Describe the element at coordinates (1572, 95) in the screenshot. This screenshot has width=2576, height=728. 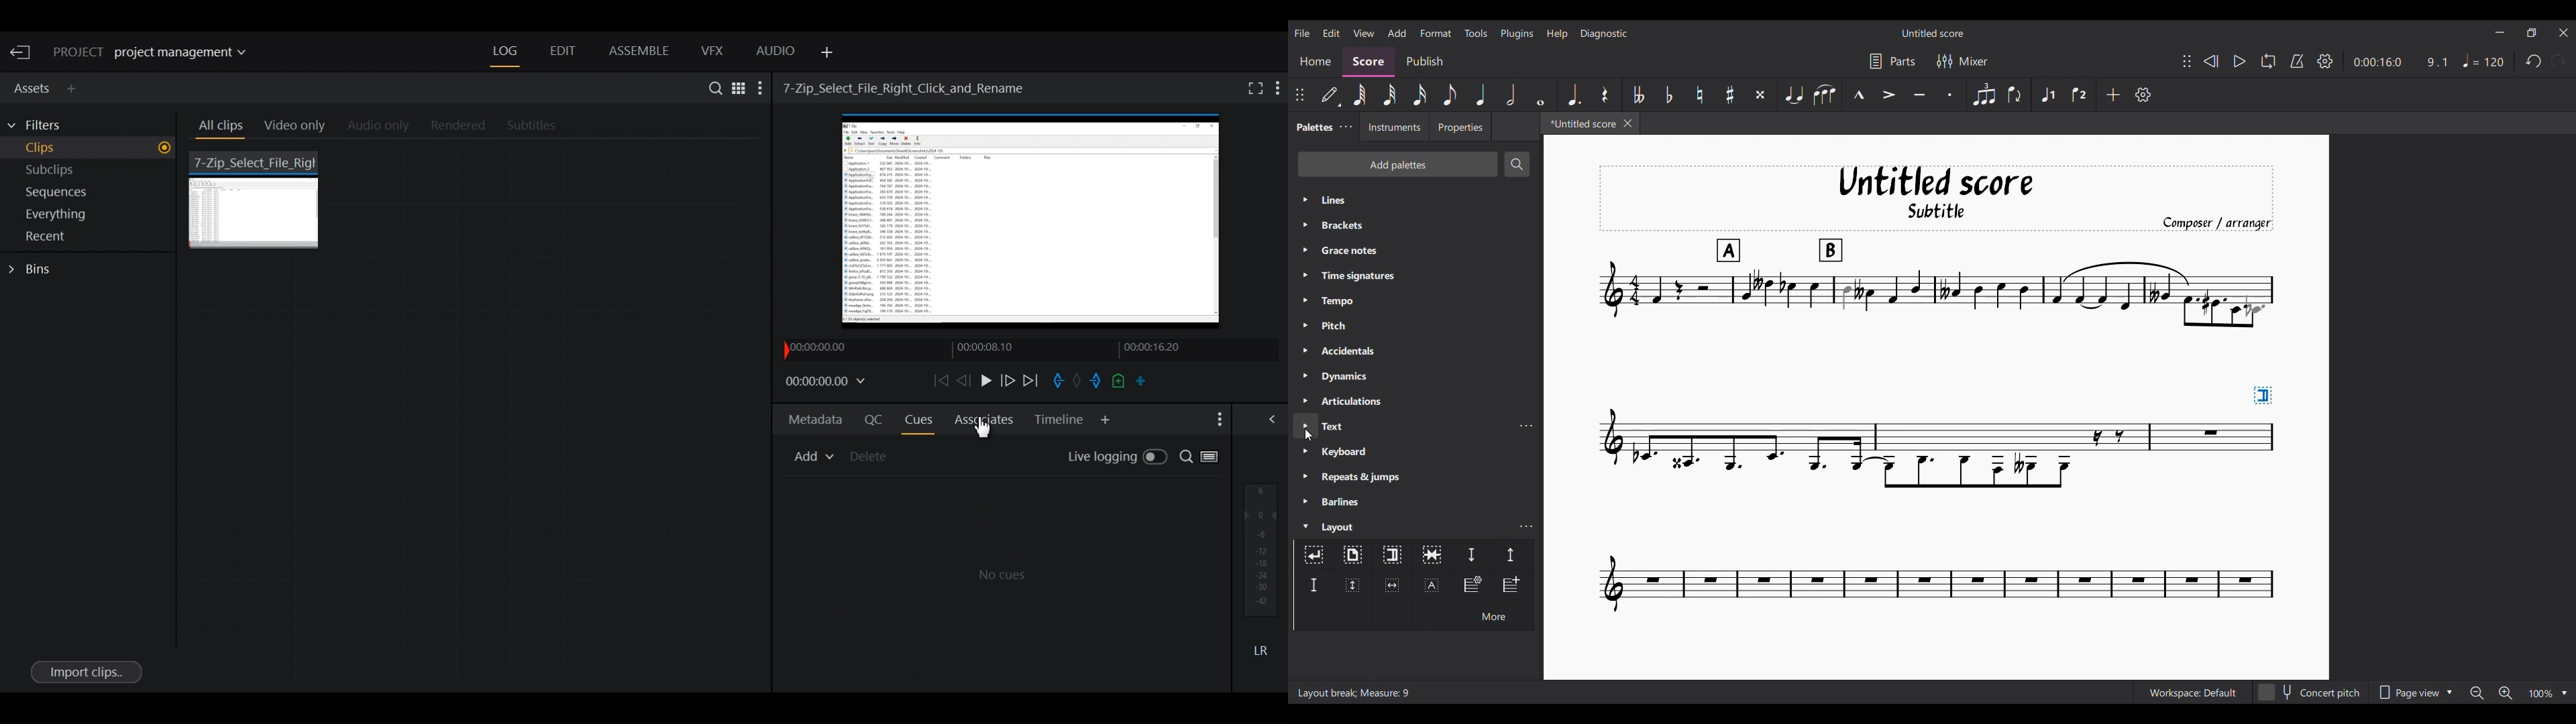
I see `Augmentation dot` at that location.